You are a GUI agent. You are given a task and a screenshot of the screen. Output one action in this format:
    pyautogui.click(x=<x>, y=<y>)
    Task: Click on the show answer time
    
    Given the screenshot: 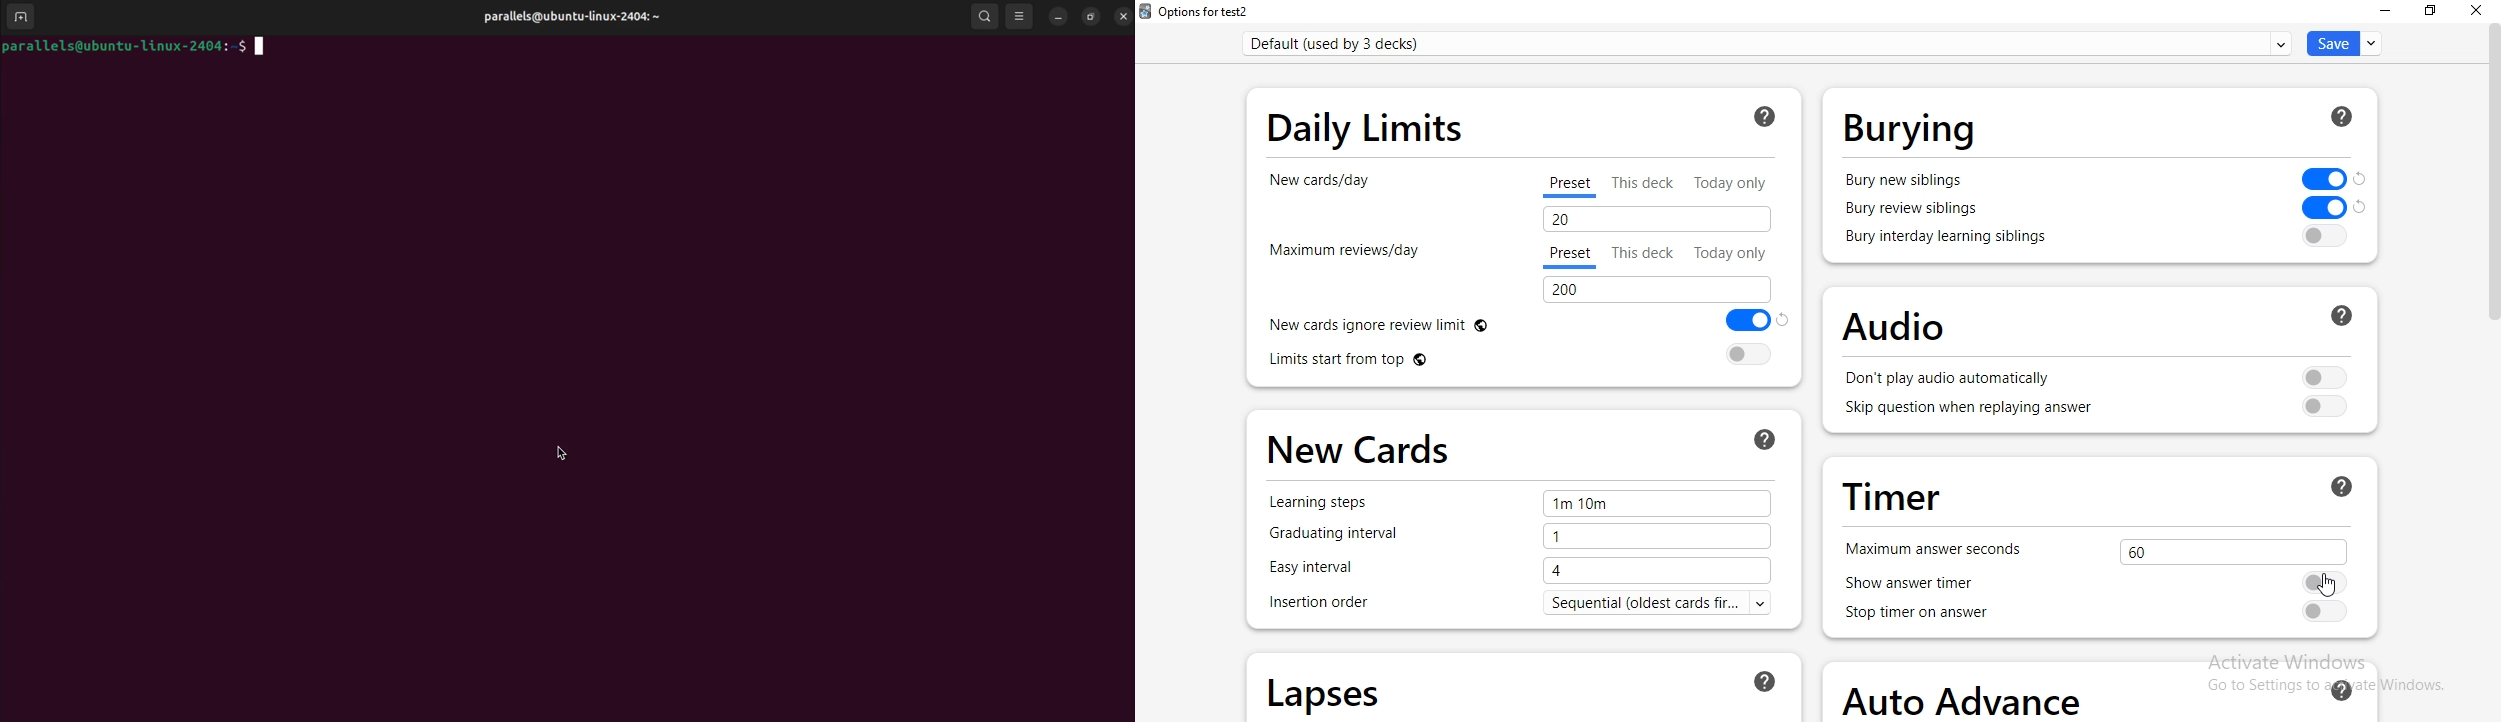 What is the action you would take?
    pyautogui.click(x=2097, y=586)
    